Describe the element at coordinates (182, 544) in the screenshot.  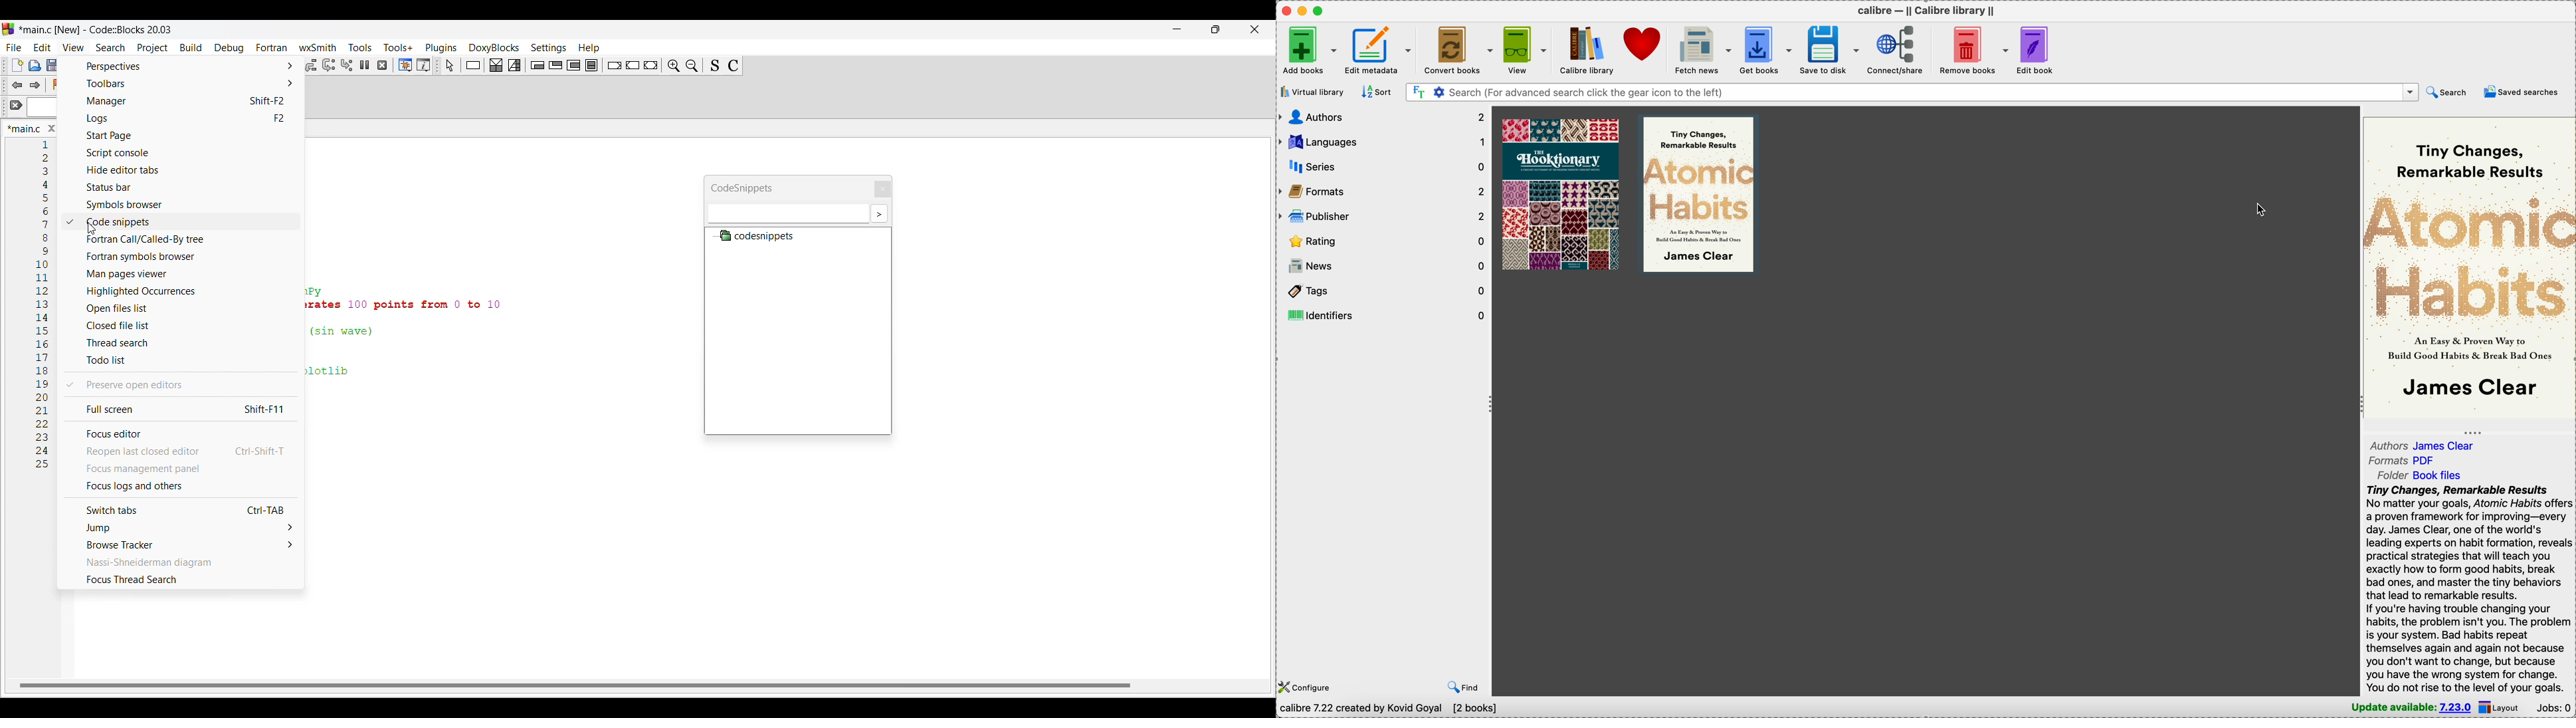
I see `Browse tracker options` at that location.